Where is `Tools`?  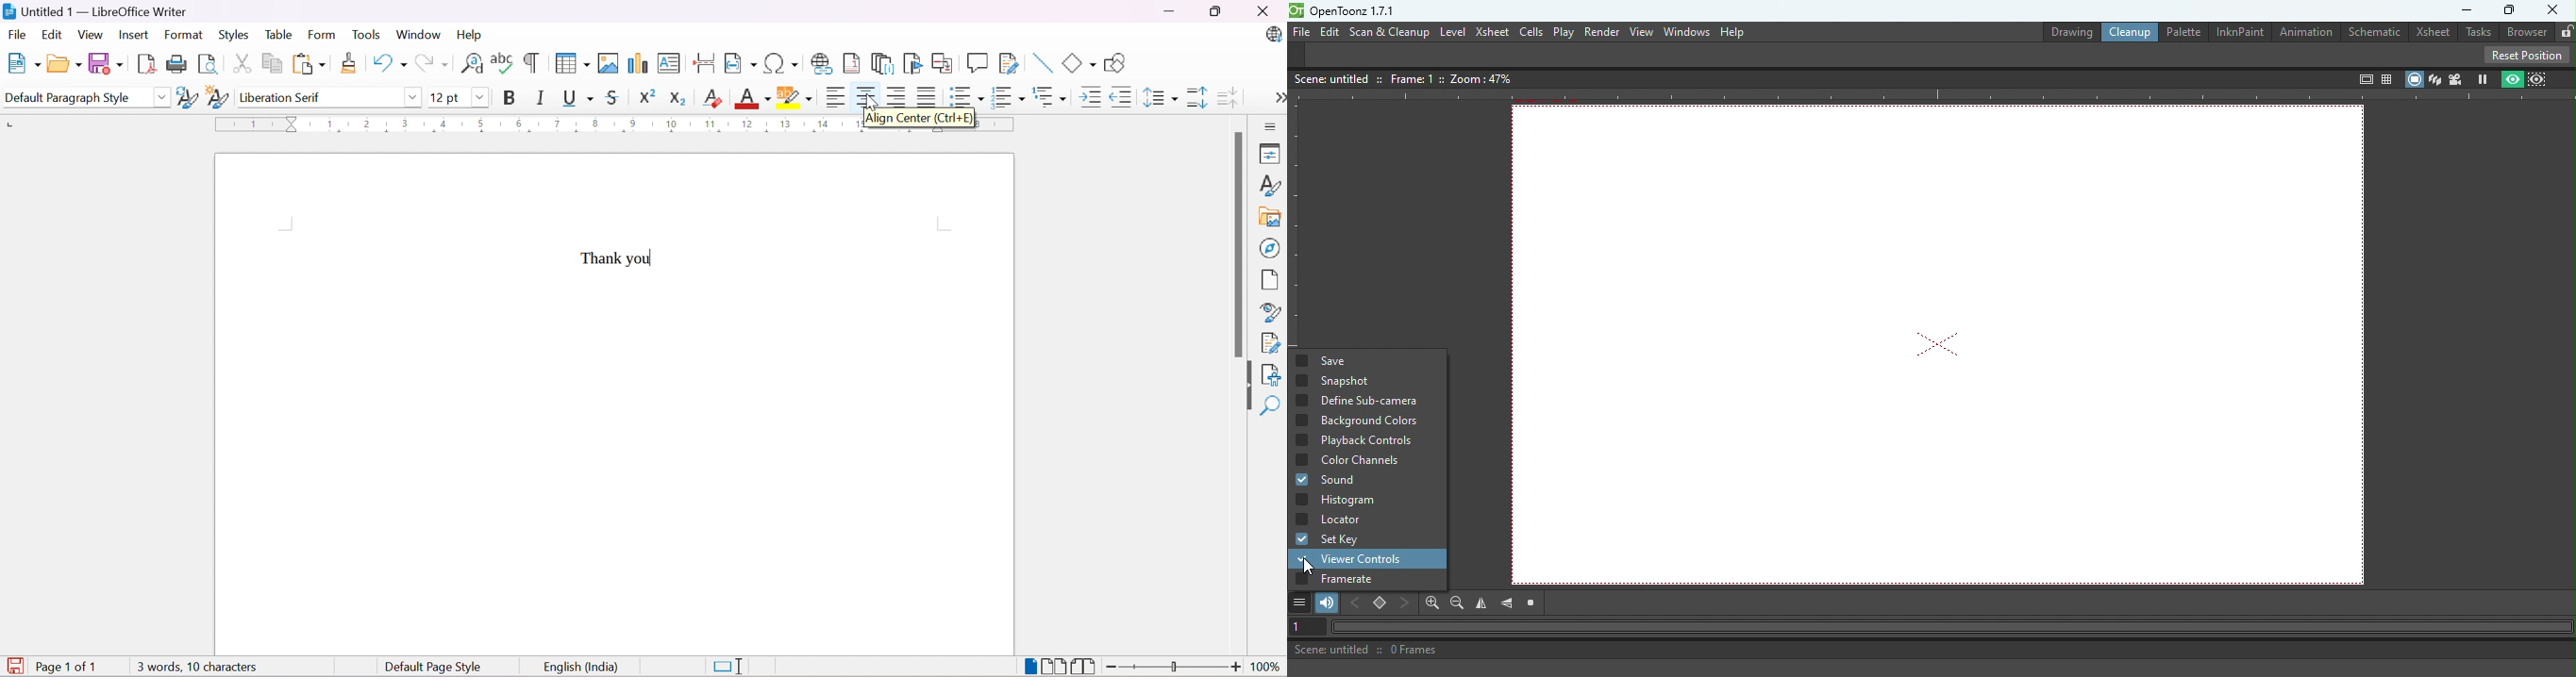
Tools is located at coordinates (368, 36).